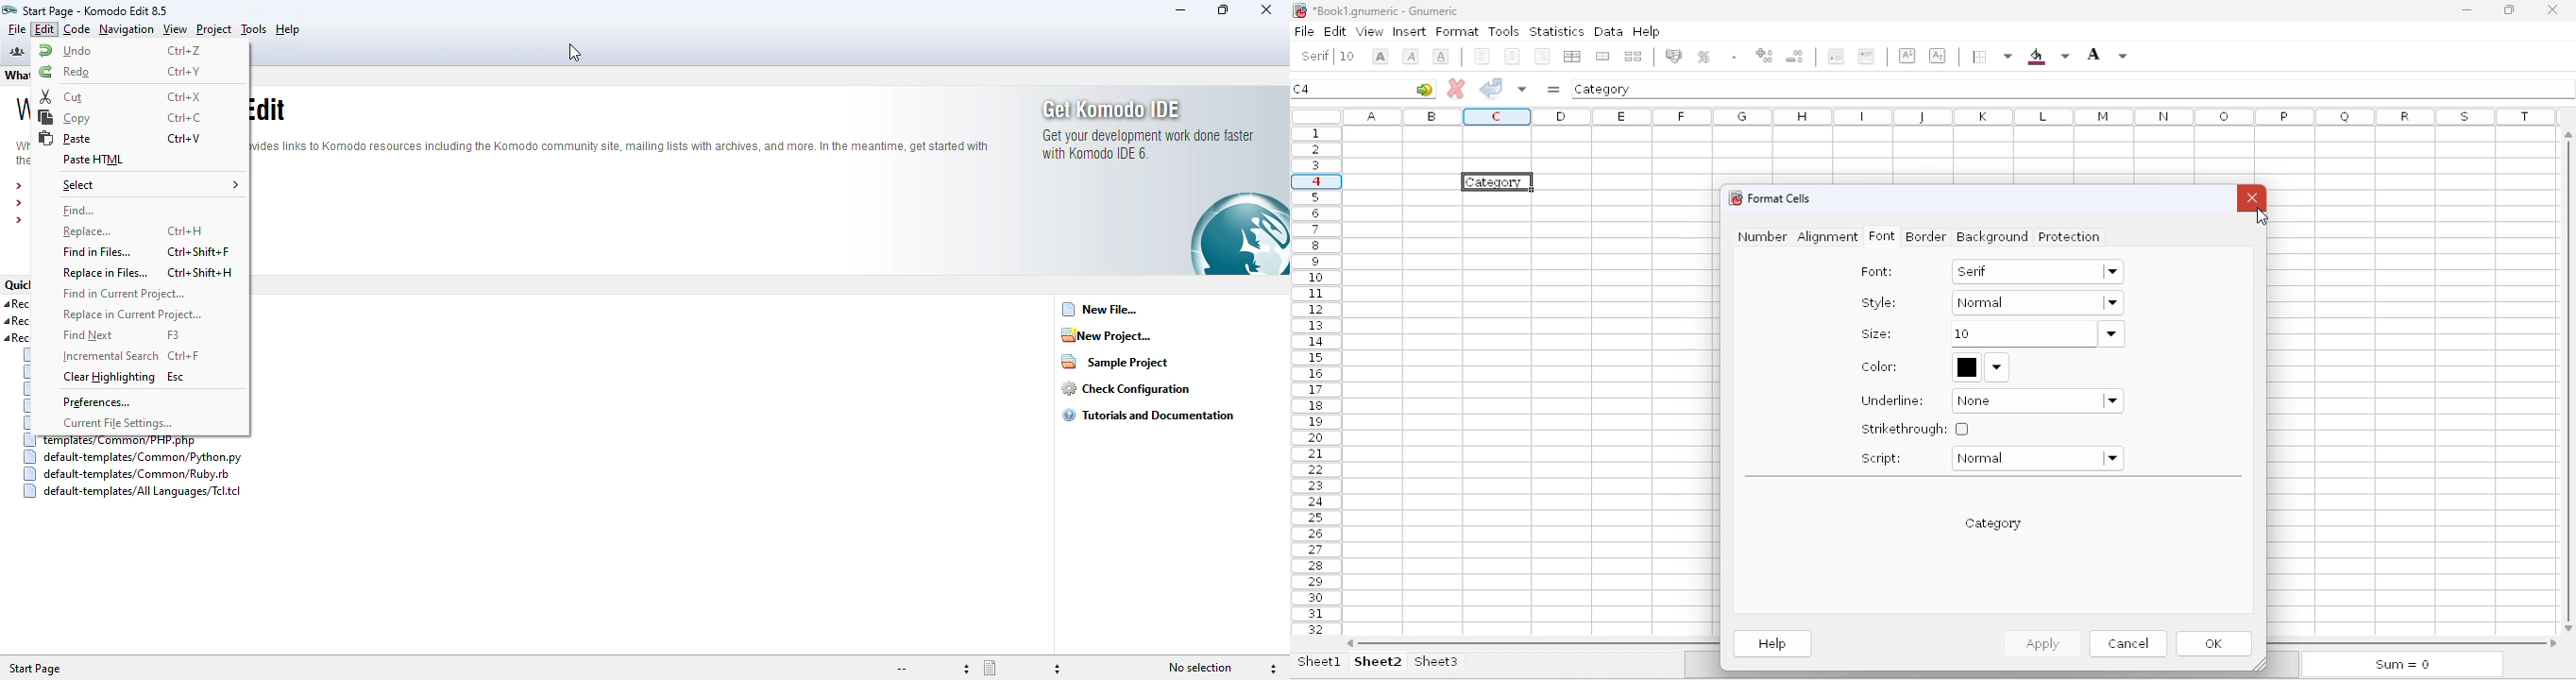 The image size is (2576, 700). Describe the element at coordinates (65, 117) in the screenshot. I see `copy` at that location.